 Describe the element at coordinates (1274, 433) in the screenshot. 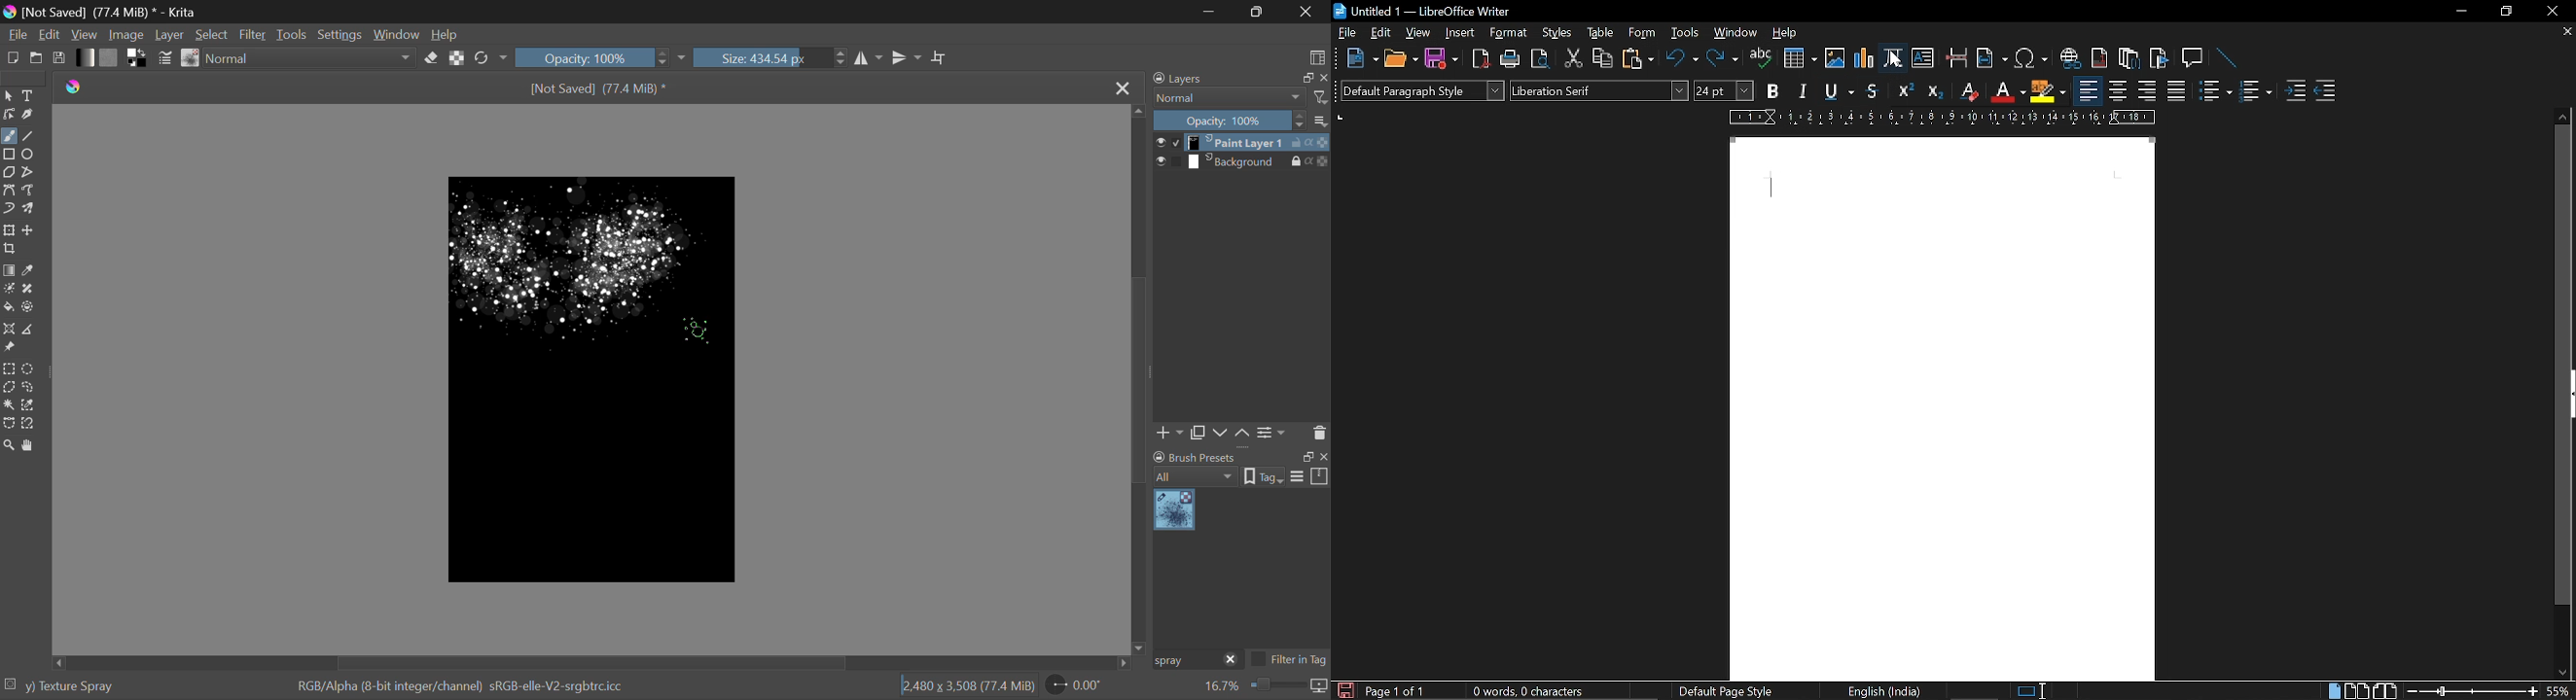

I see `Settings` at that location.